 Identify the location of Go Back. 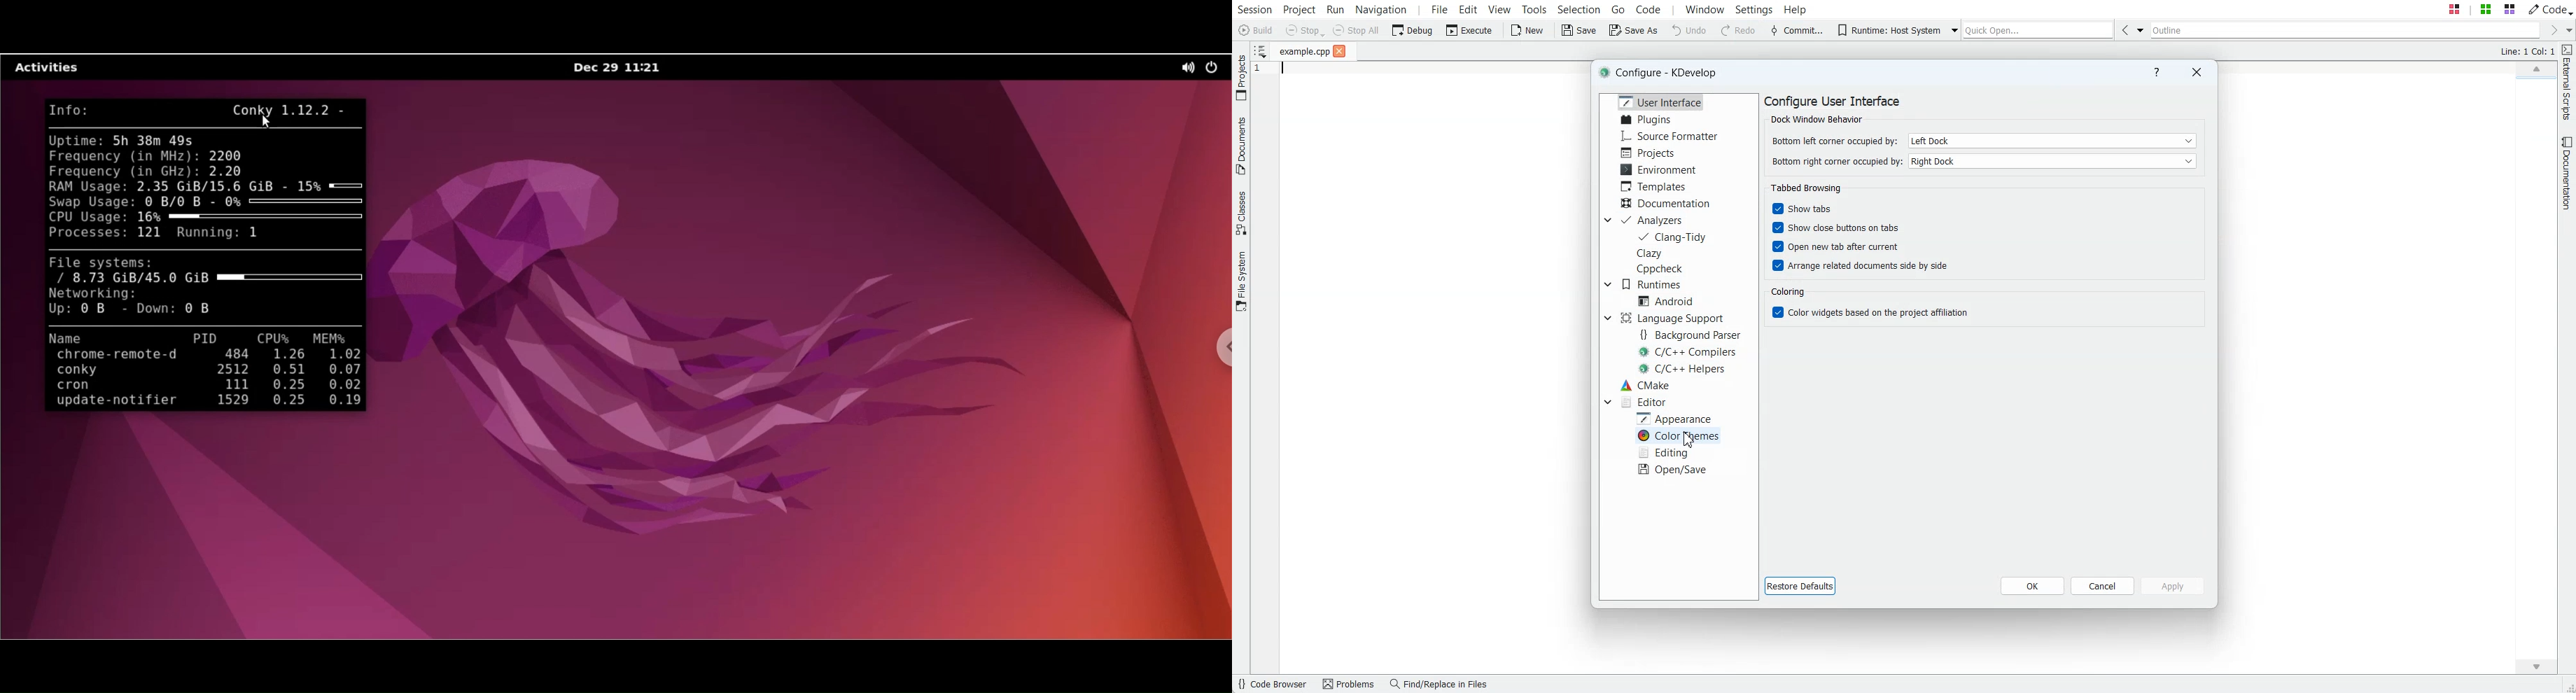
(2122, 29).